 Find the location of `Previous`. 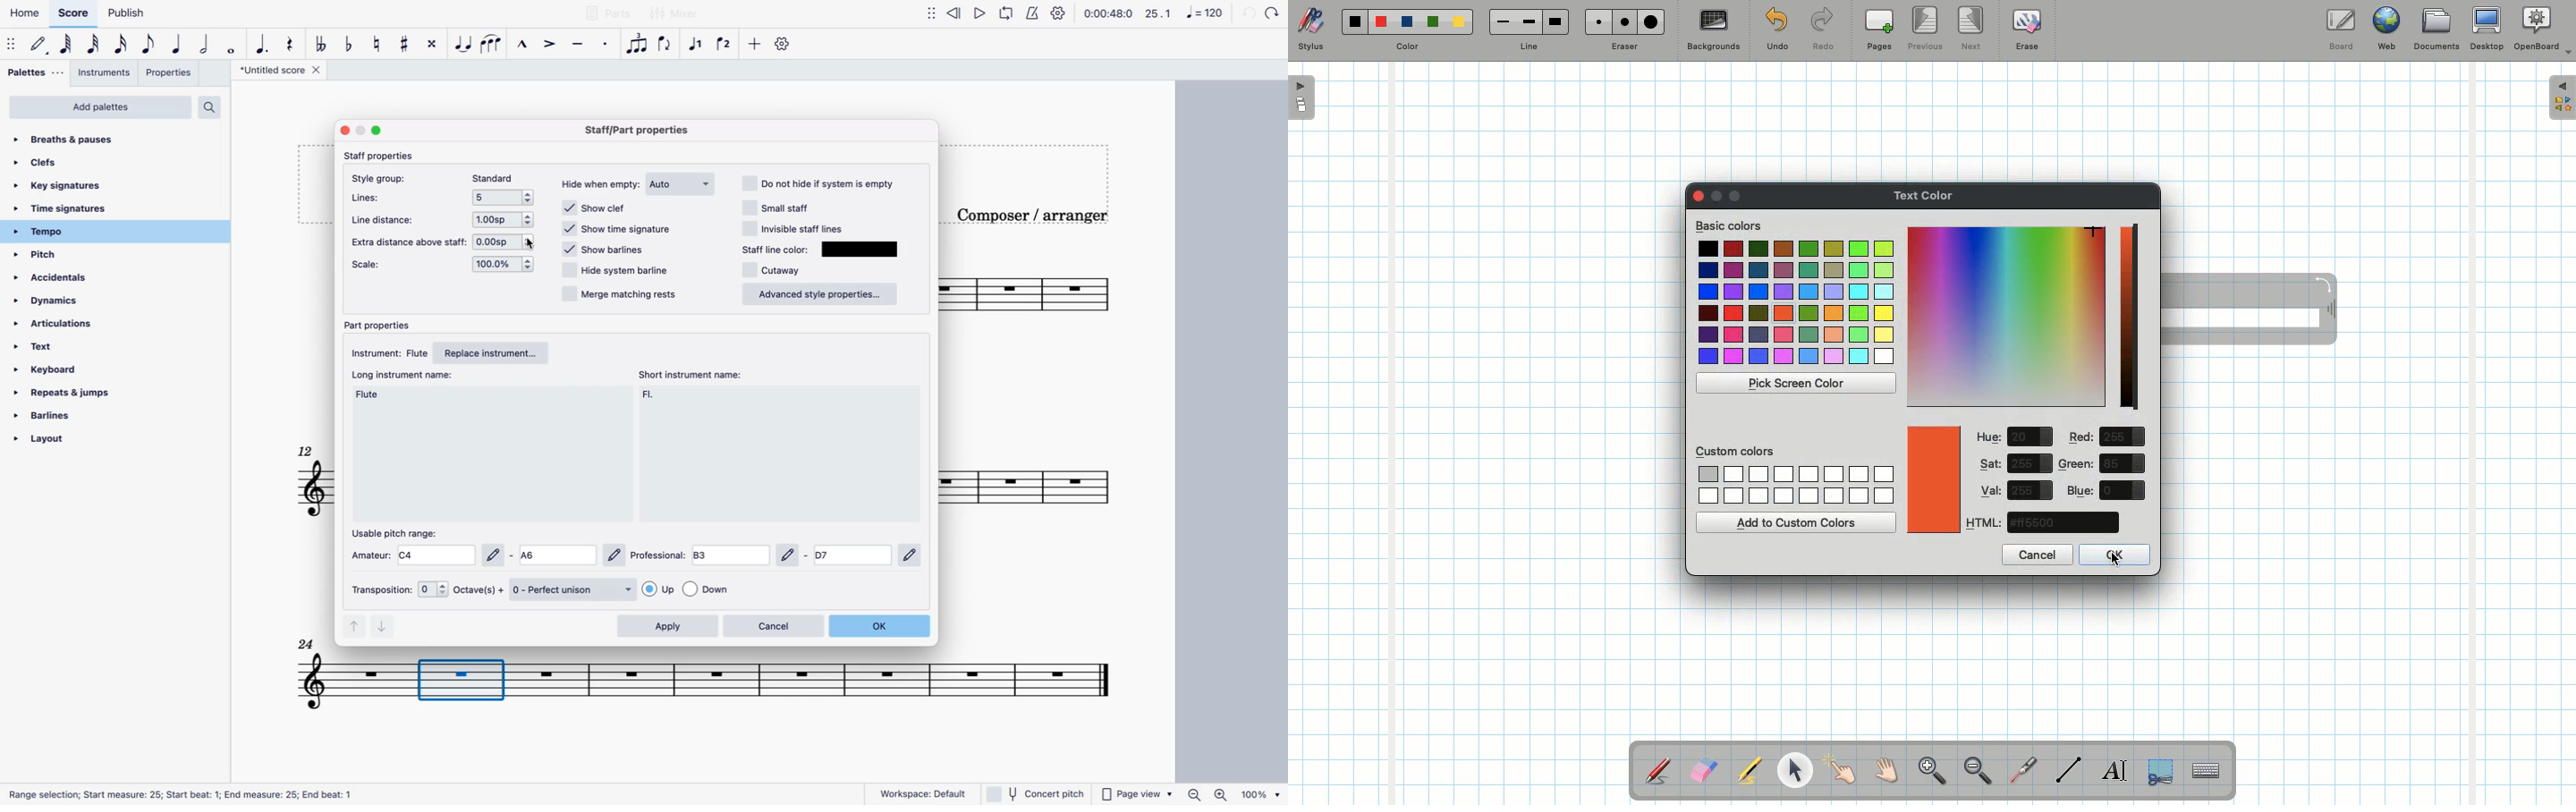

Previous is located at coordinates (1927, 30).